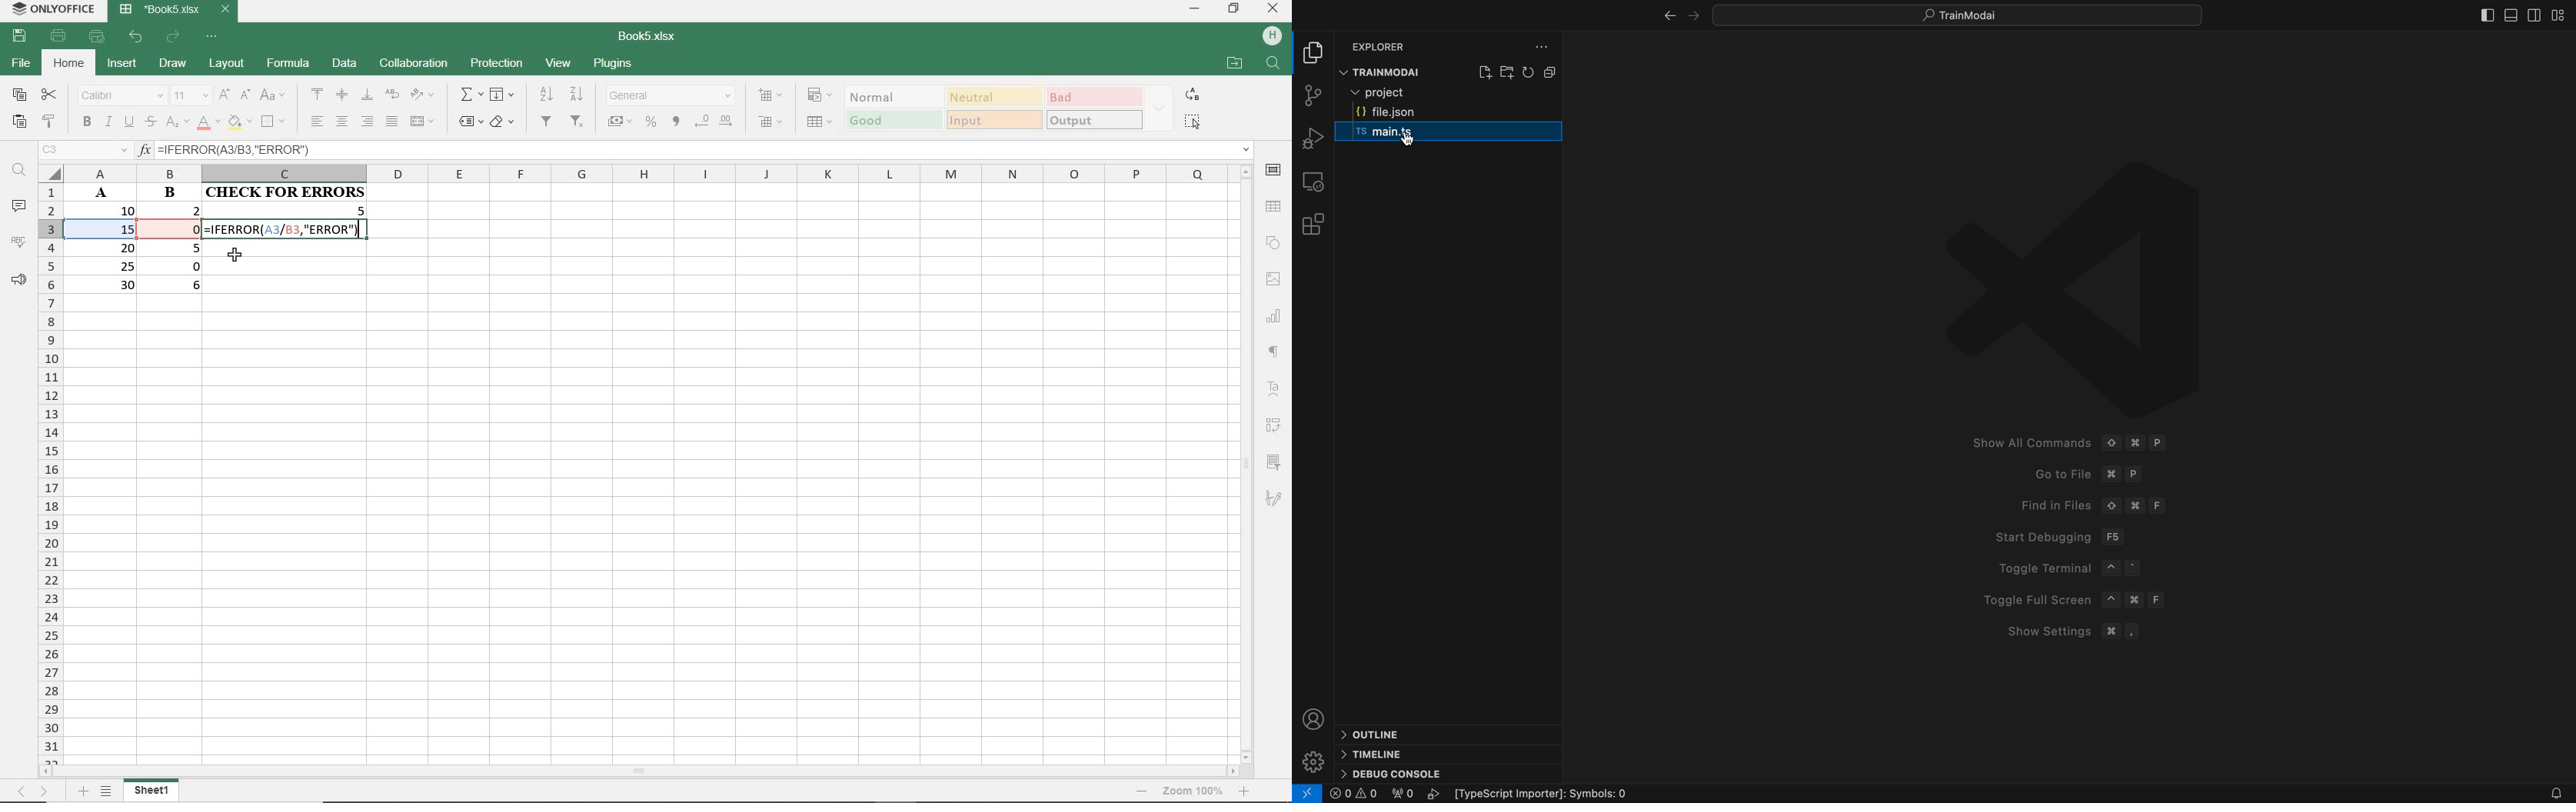 This screenshot has width=2576, height=812. I want to click on FIND, so click(18, 173).